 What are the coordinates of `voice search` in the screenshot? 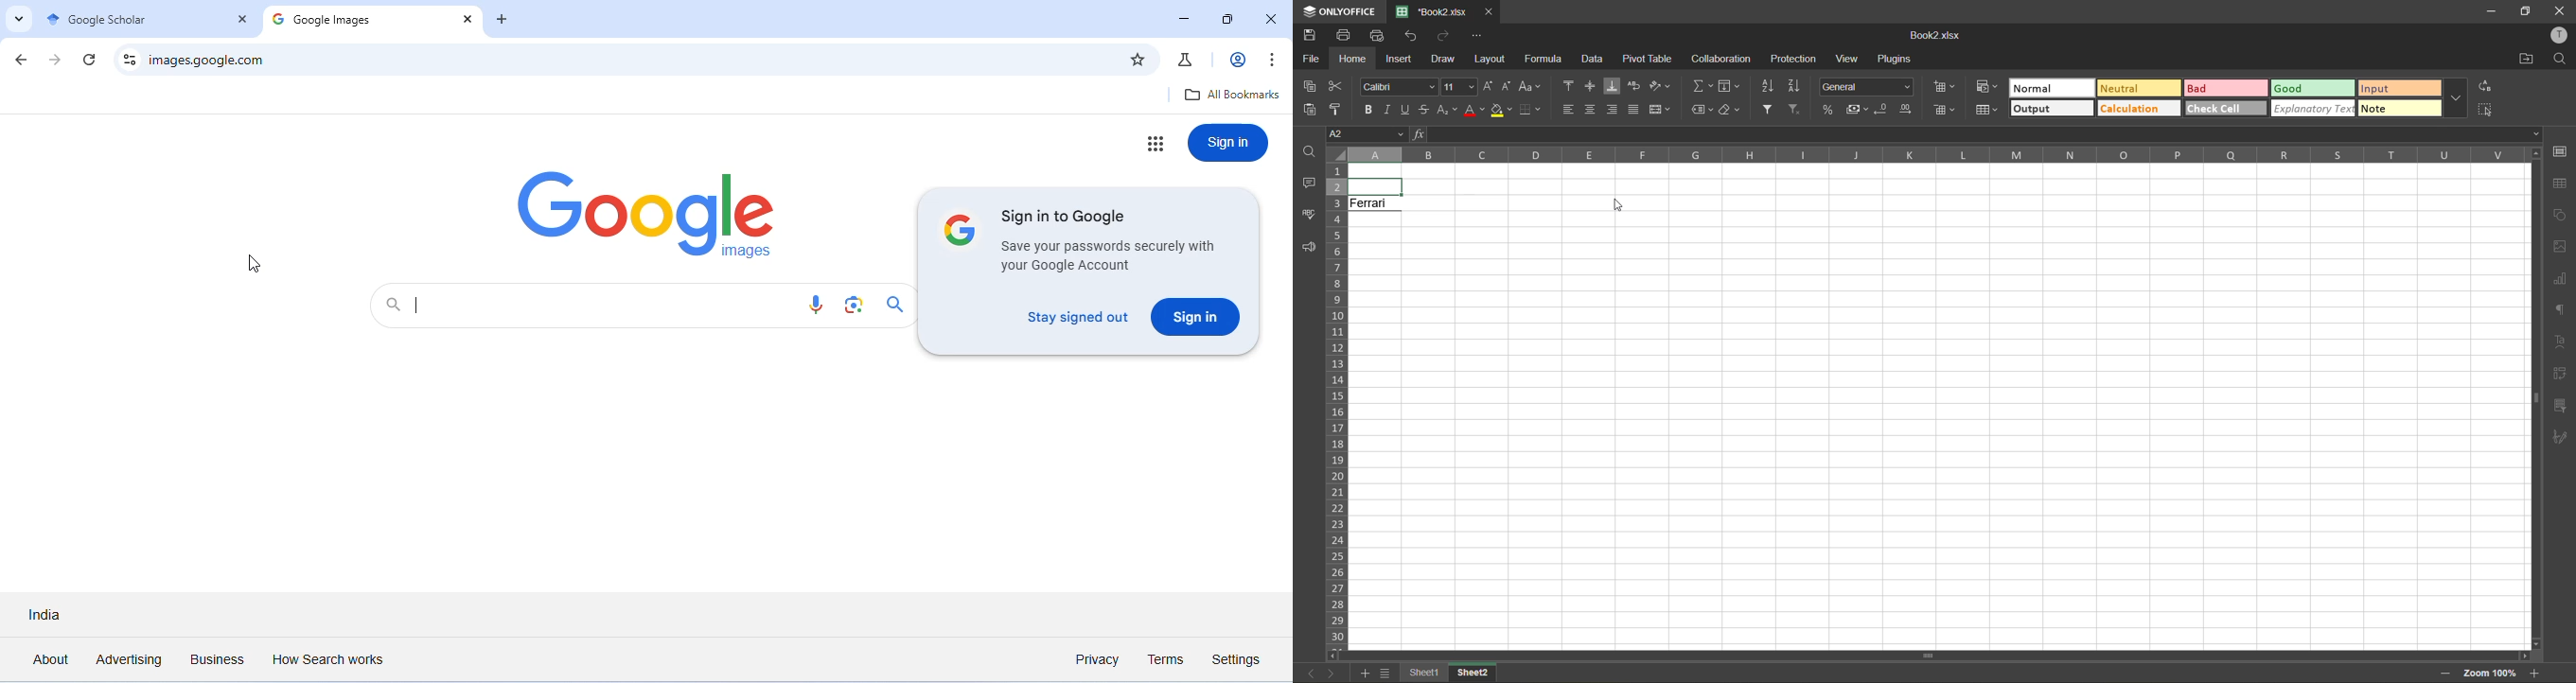 It's located at (819, 305).